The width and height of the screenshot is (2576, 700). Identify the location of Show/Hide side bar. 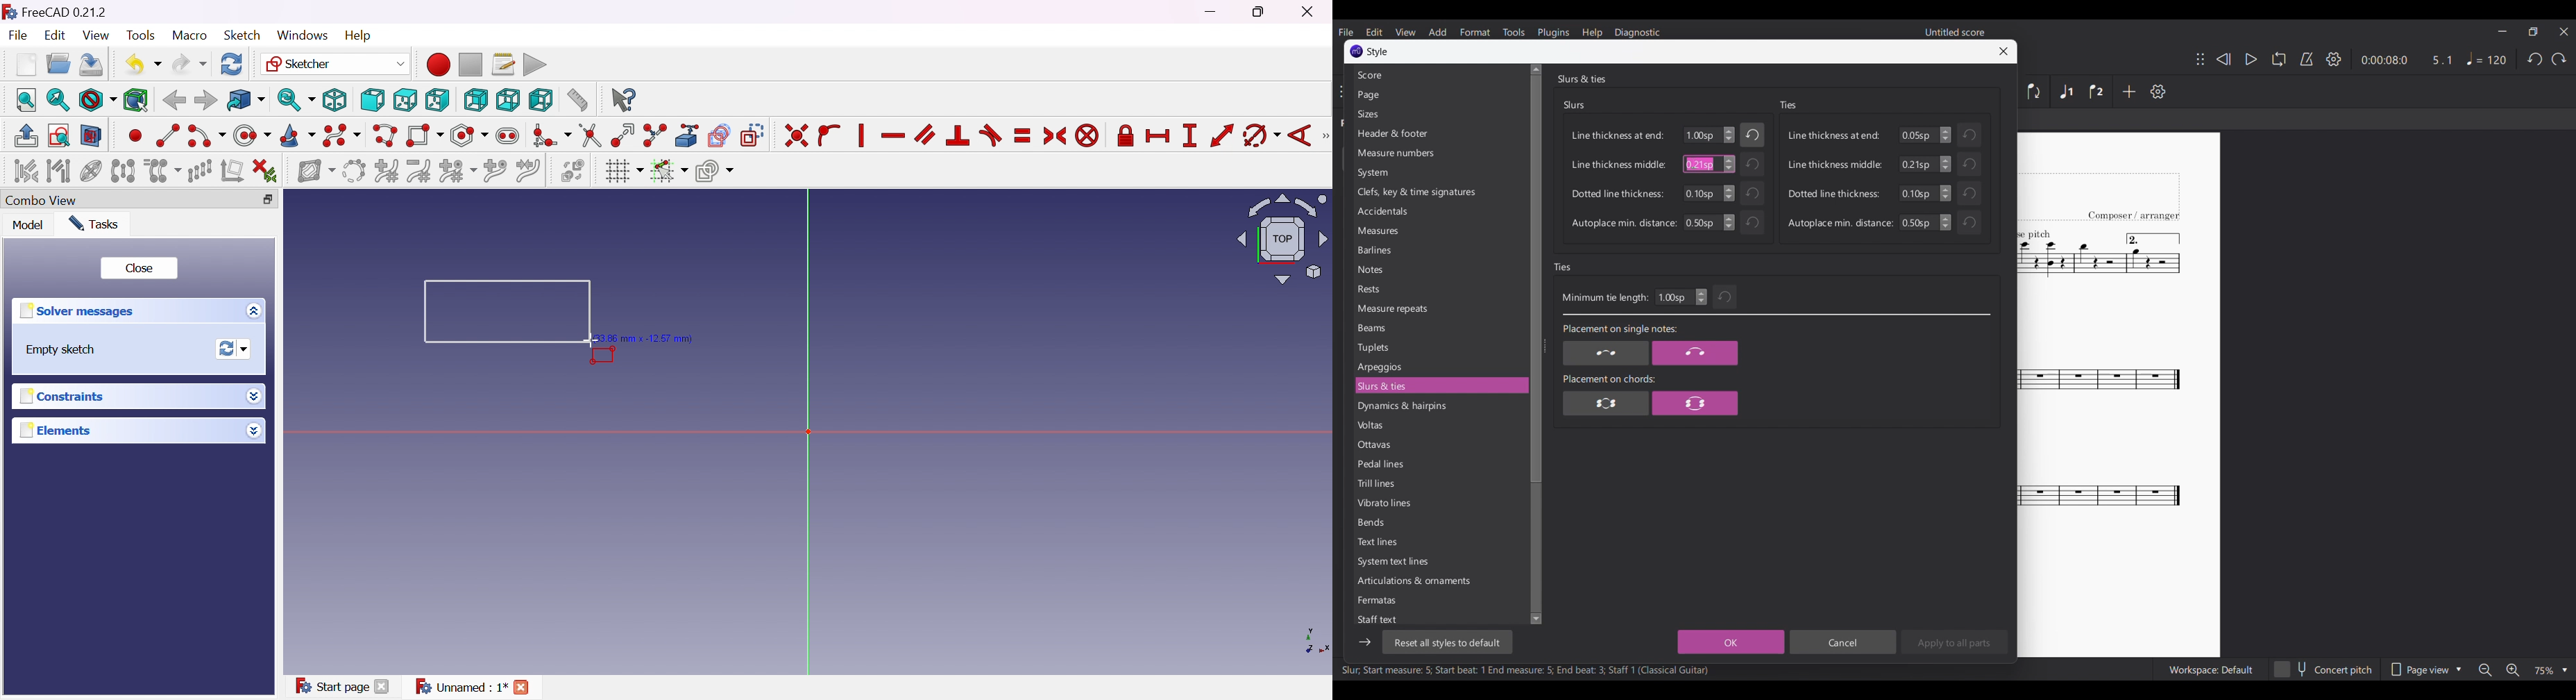
(1365, 642).